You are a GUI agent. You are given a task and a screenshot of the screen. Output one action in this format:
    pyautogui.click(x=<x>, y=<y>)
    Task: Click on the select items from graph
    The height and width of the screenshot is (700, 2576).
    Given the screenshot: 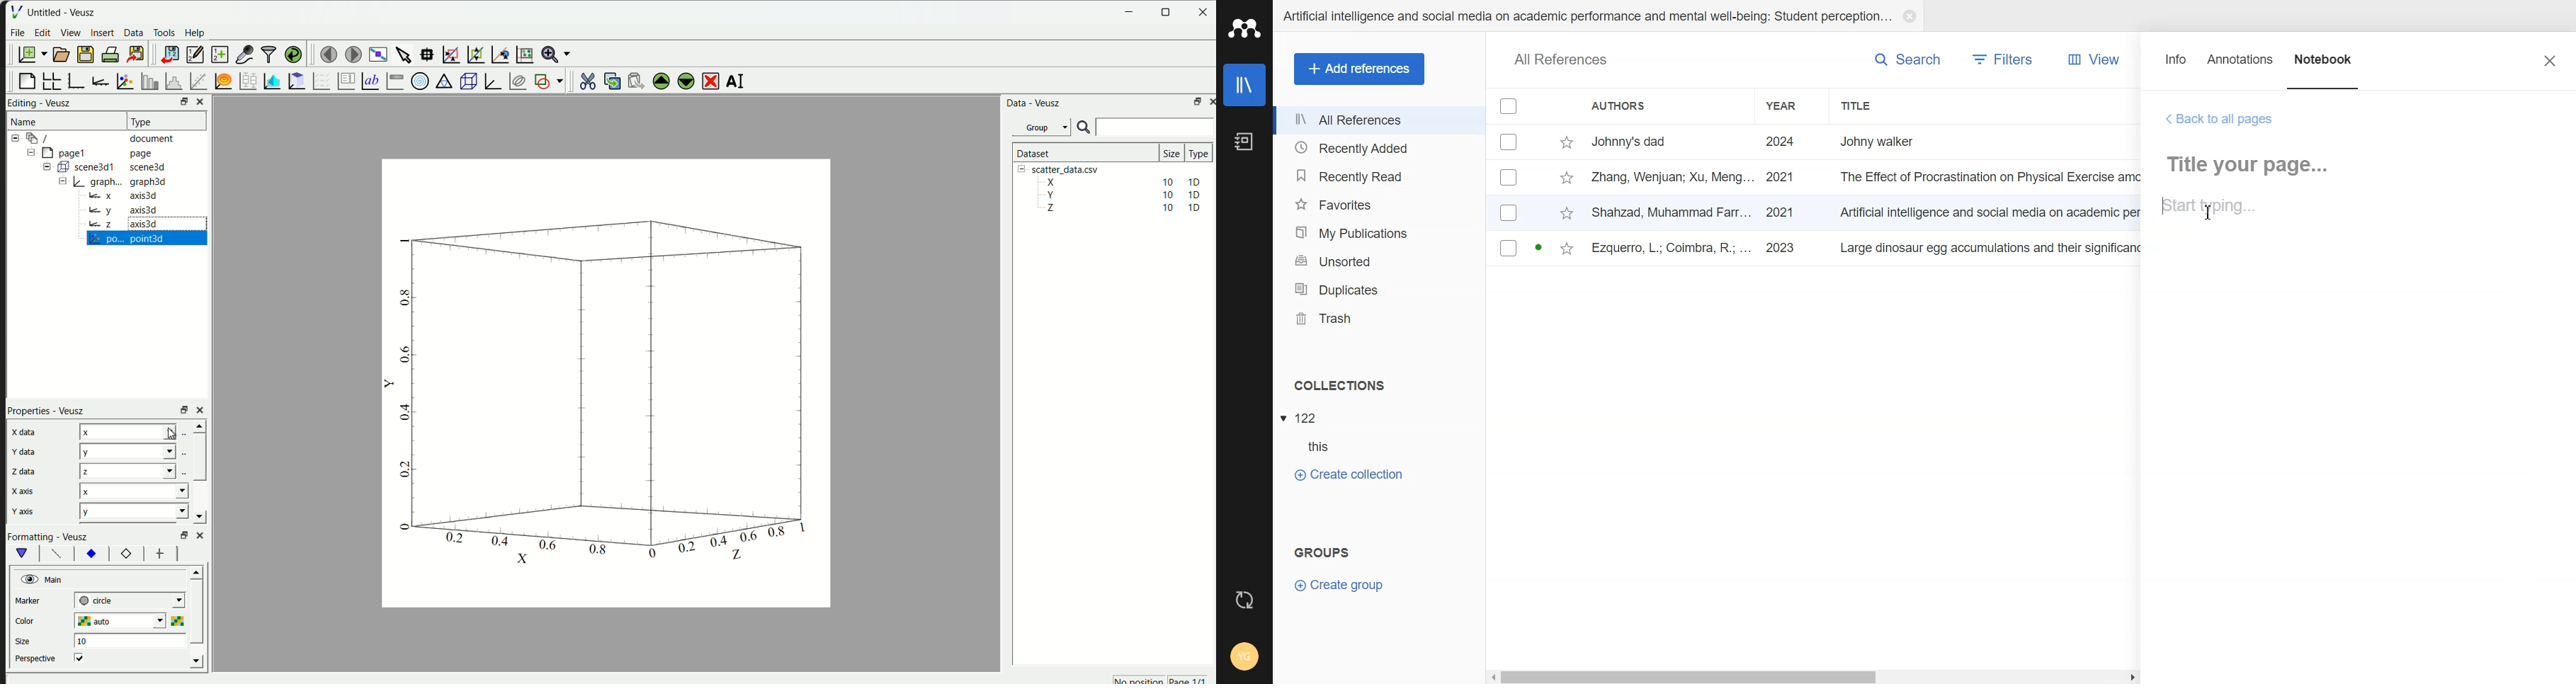 What is the action you would take?
    pyautogui.click(x=402, y=53)
    